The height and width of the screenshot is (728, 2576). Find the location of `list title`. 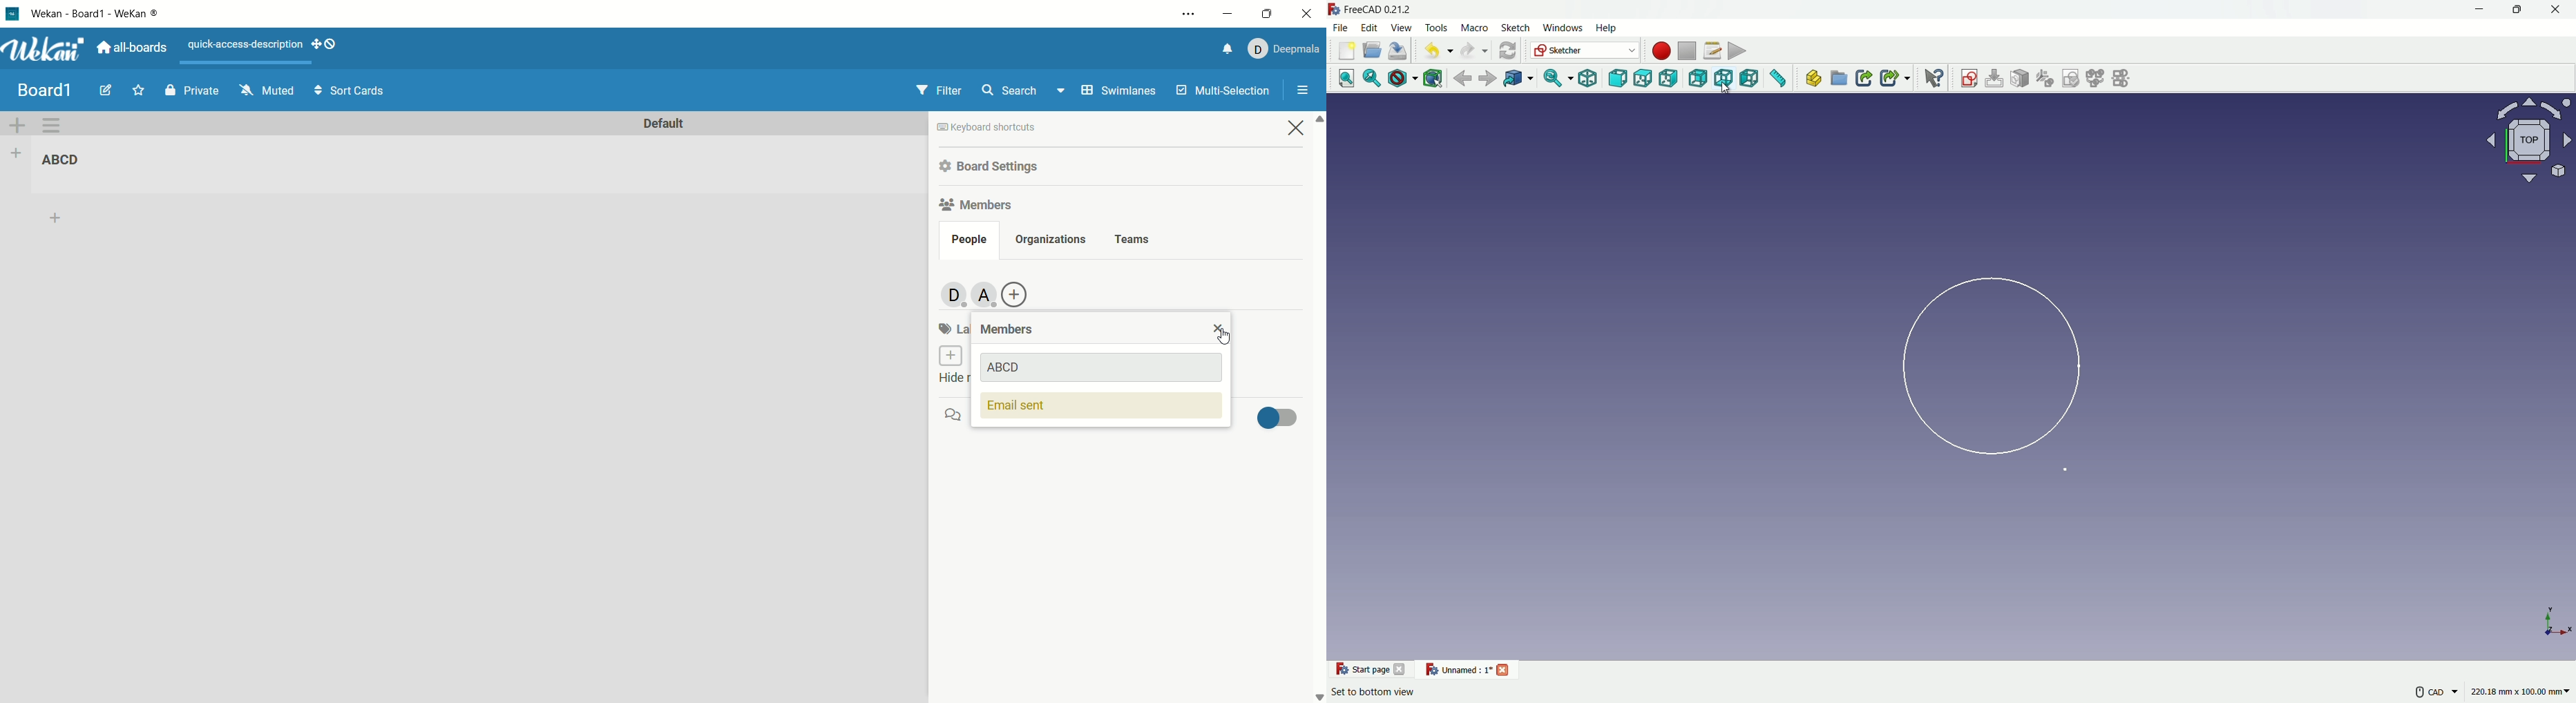

list title is located at coordinates (69, 162).